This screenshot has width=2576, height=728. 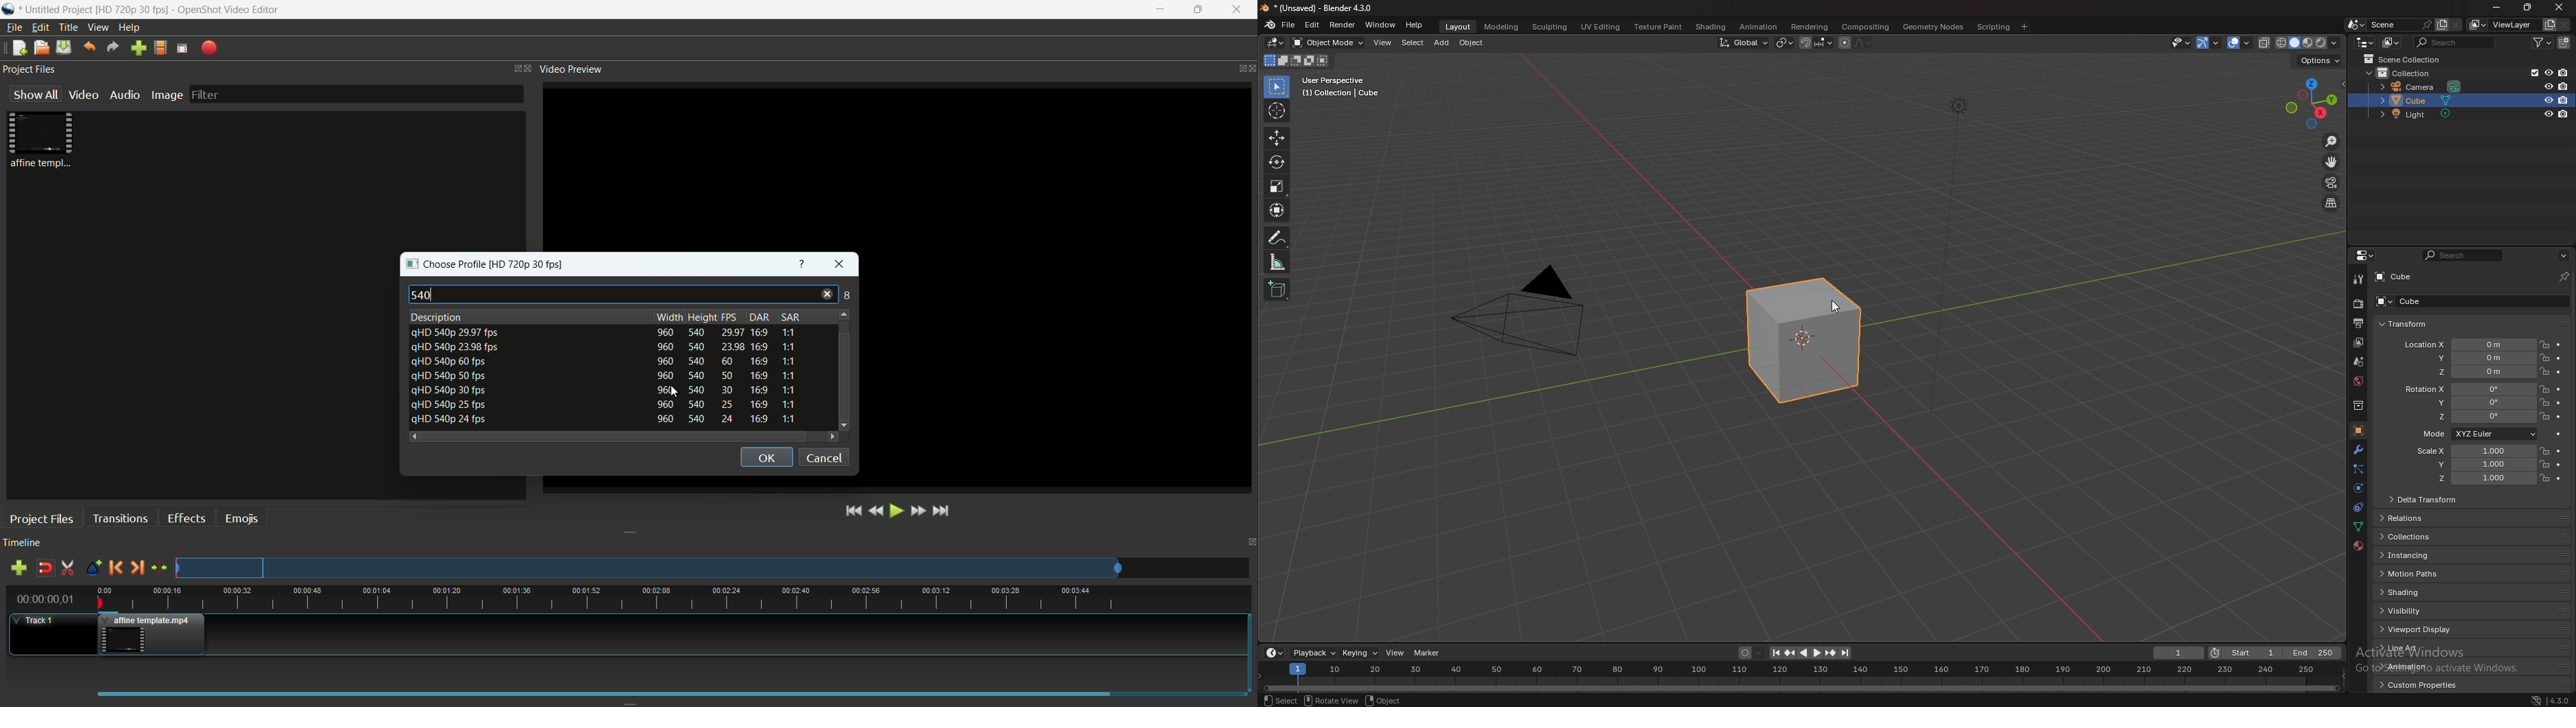 I want to click on jump to end, so click(x=944, y=511).